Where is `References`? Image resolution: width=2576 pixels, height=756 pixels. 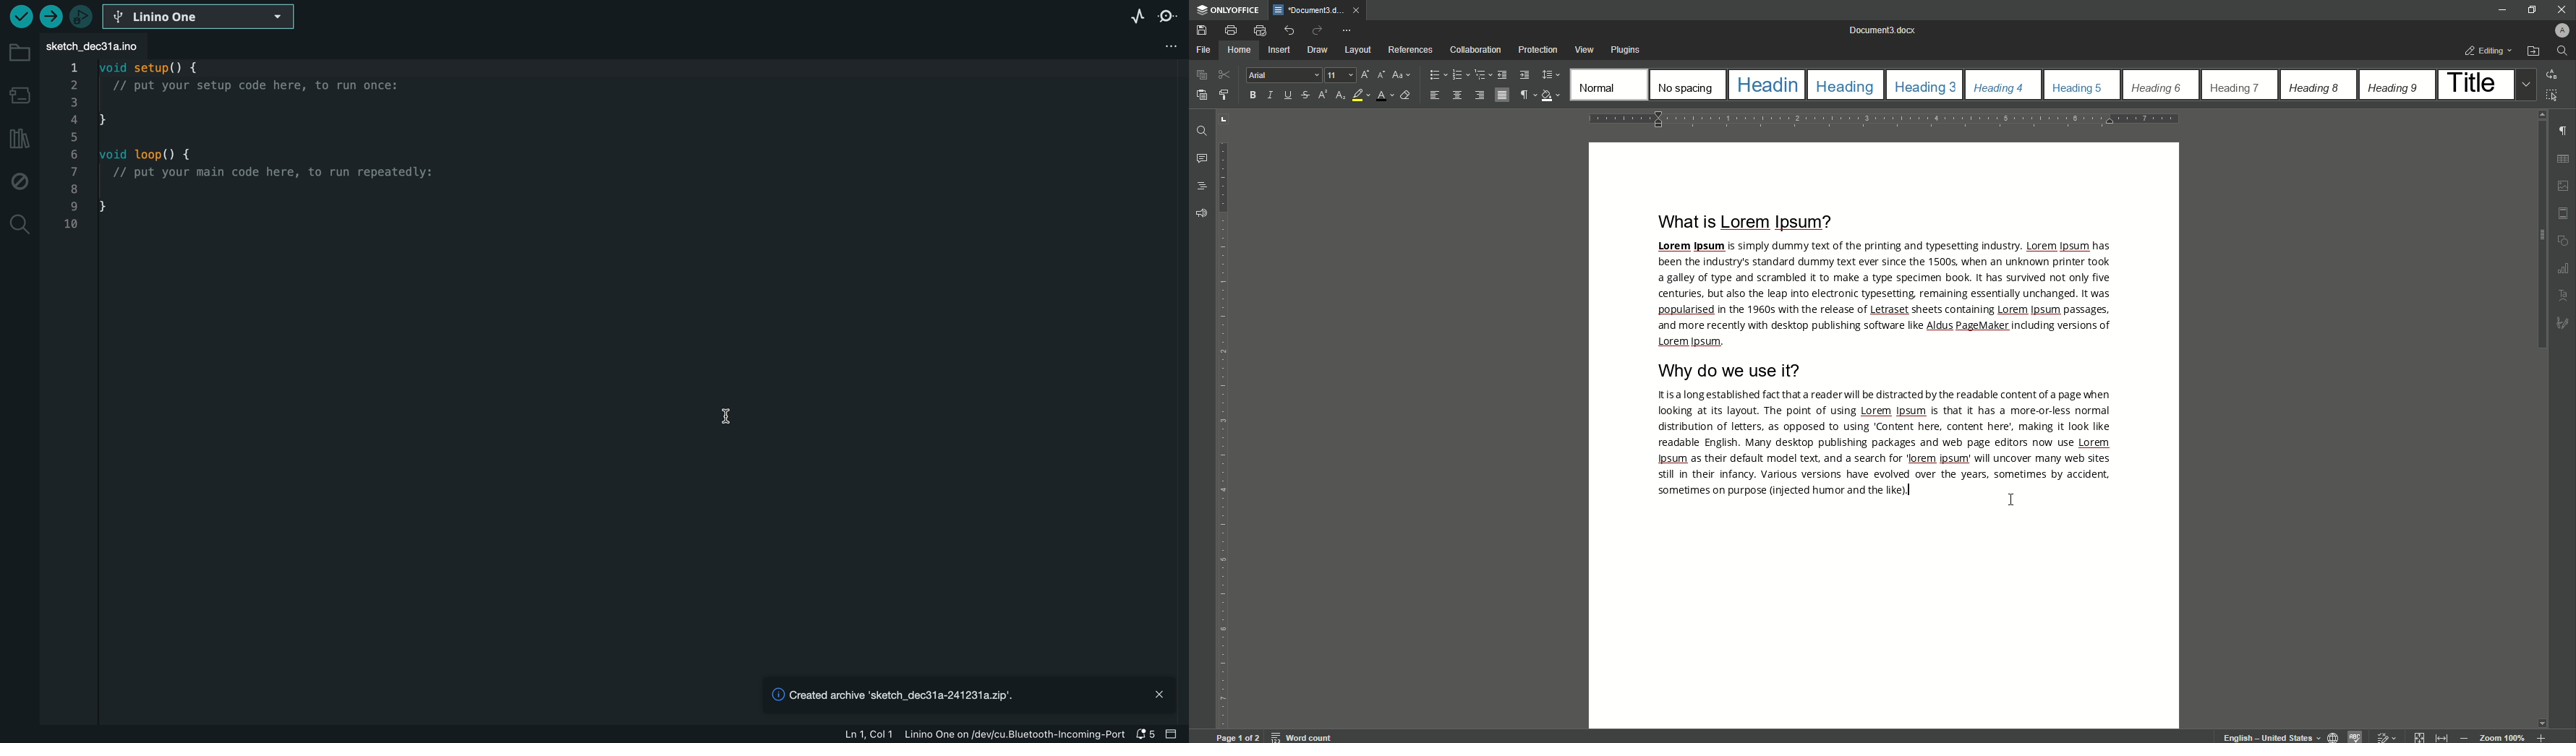 References is located at coordinates (1409, 51).